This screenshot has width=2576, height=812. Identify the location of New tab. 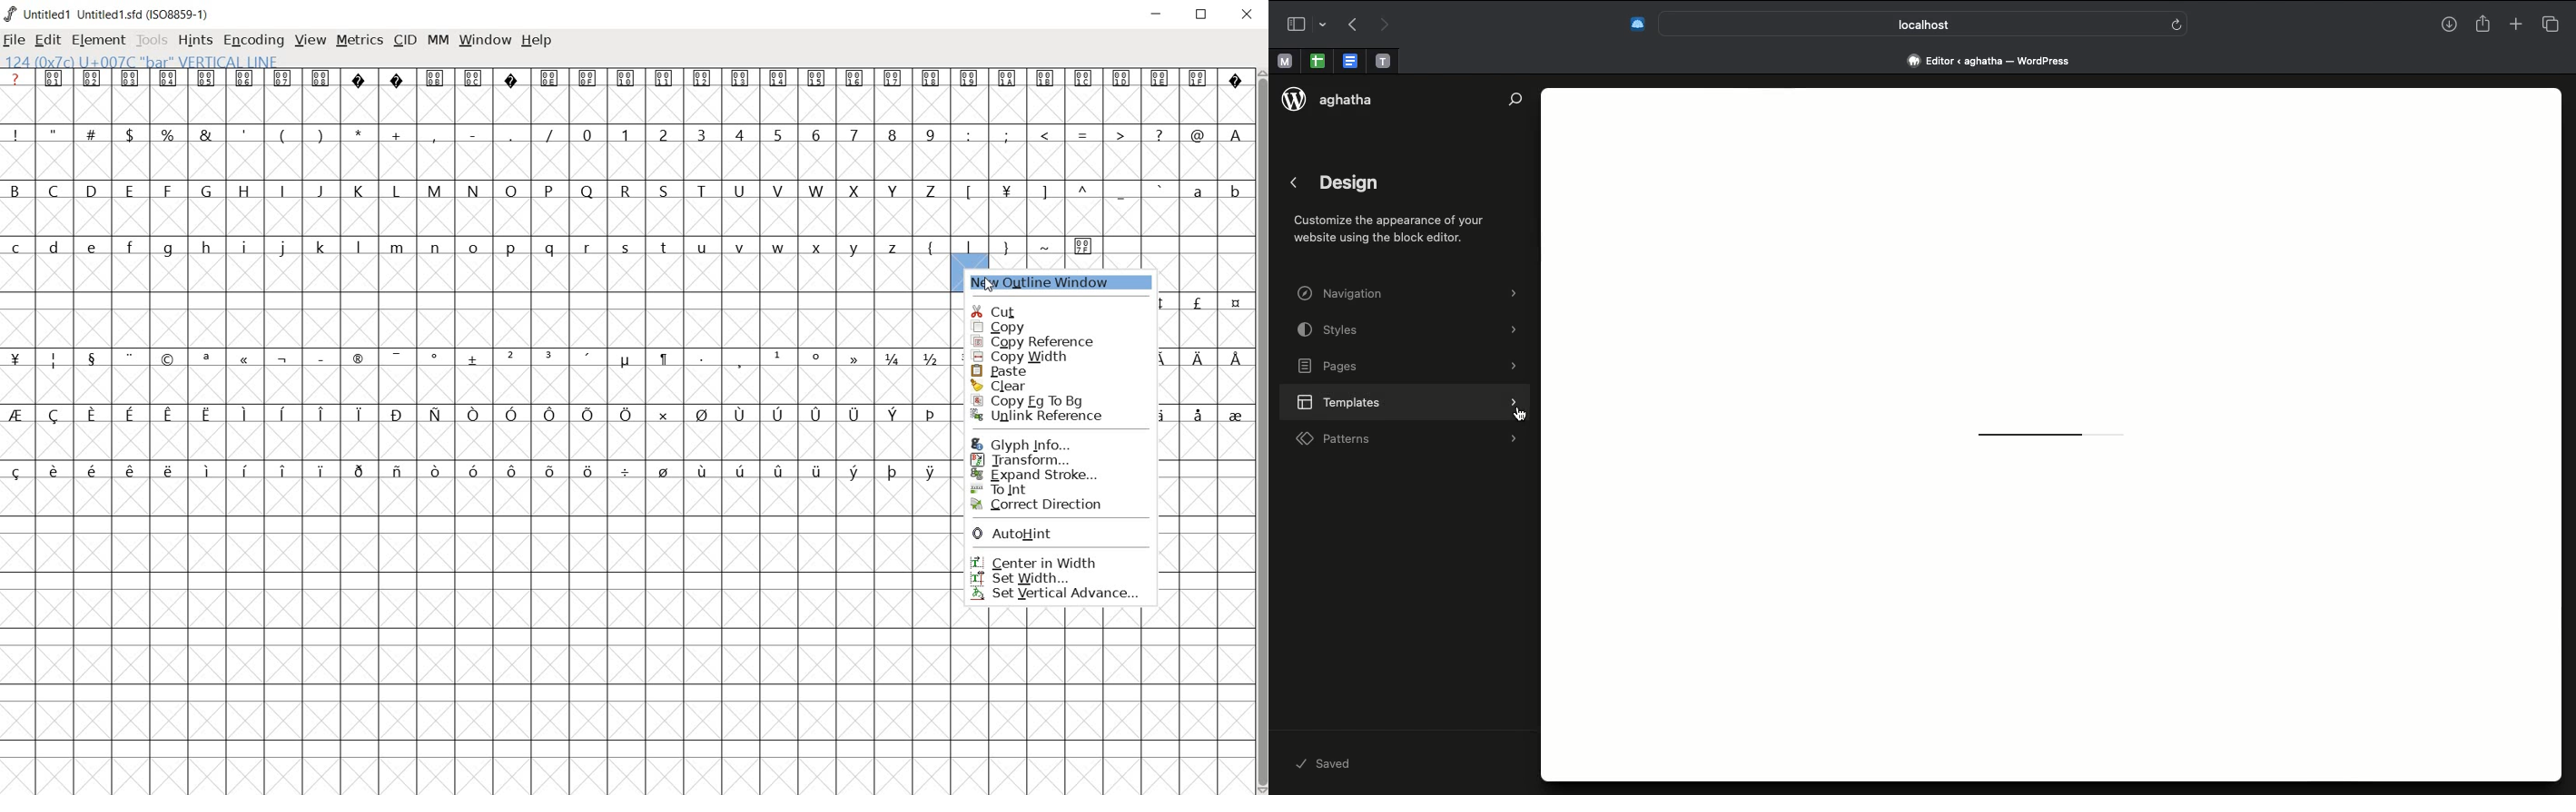
(2516, 25).